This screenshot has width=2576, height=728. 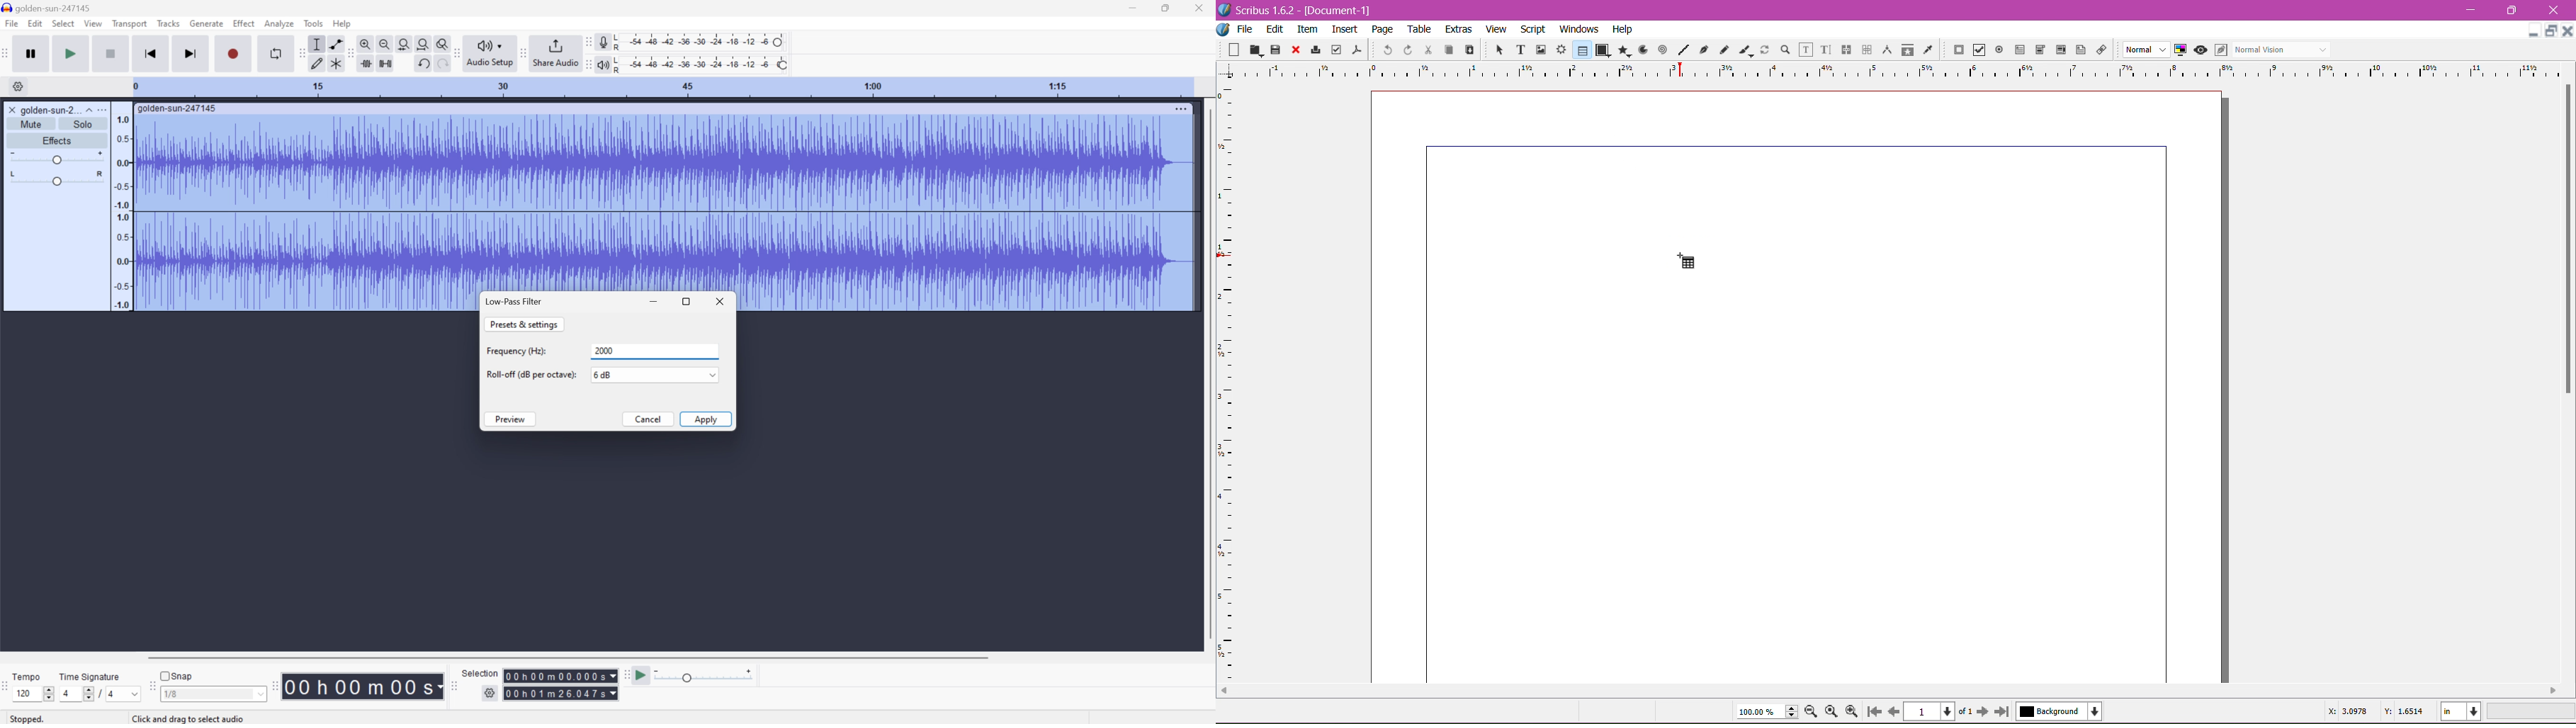 What do you see at coordinates (57, 178) in the screenshot?
I see `Slider` at bounding box center [57, 178].